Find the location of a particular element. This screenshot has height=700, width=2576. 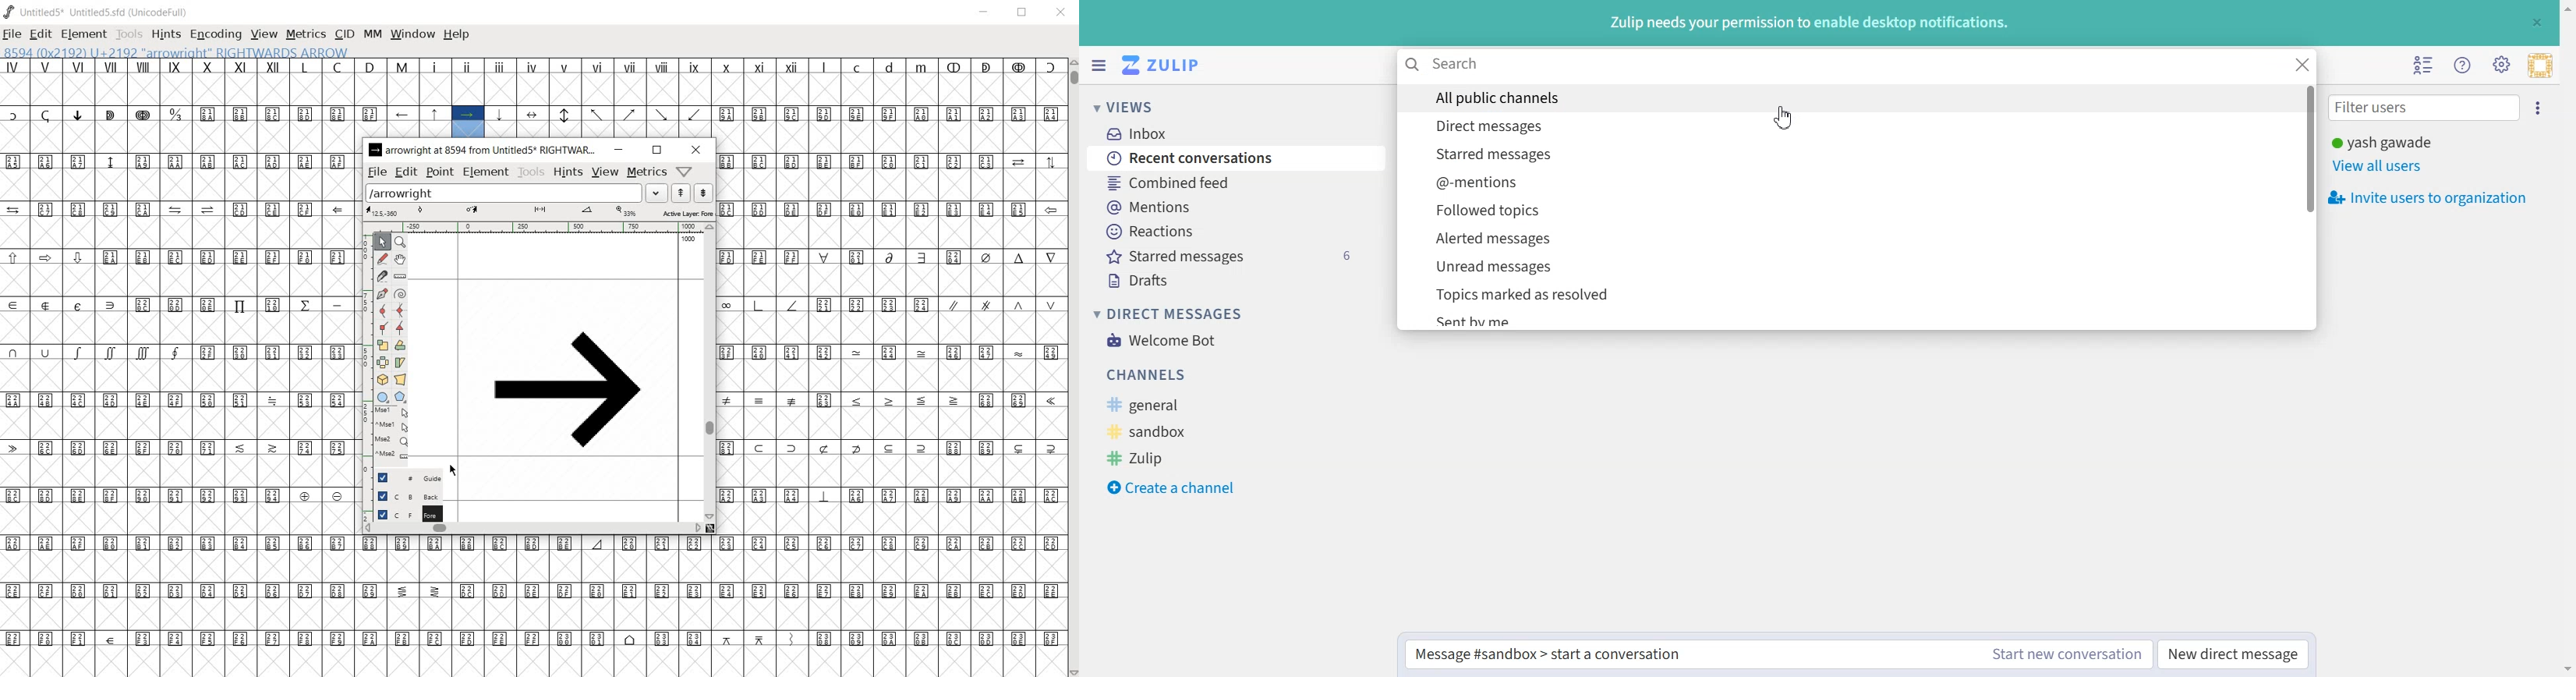

CID is located at coordinates (344, 34).